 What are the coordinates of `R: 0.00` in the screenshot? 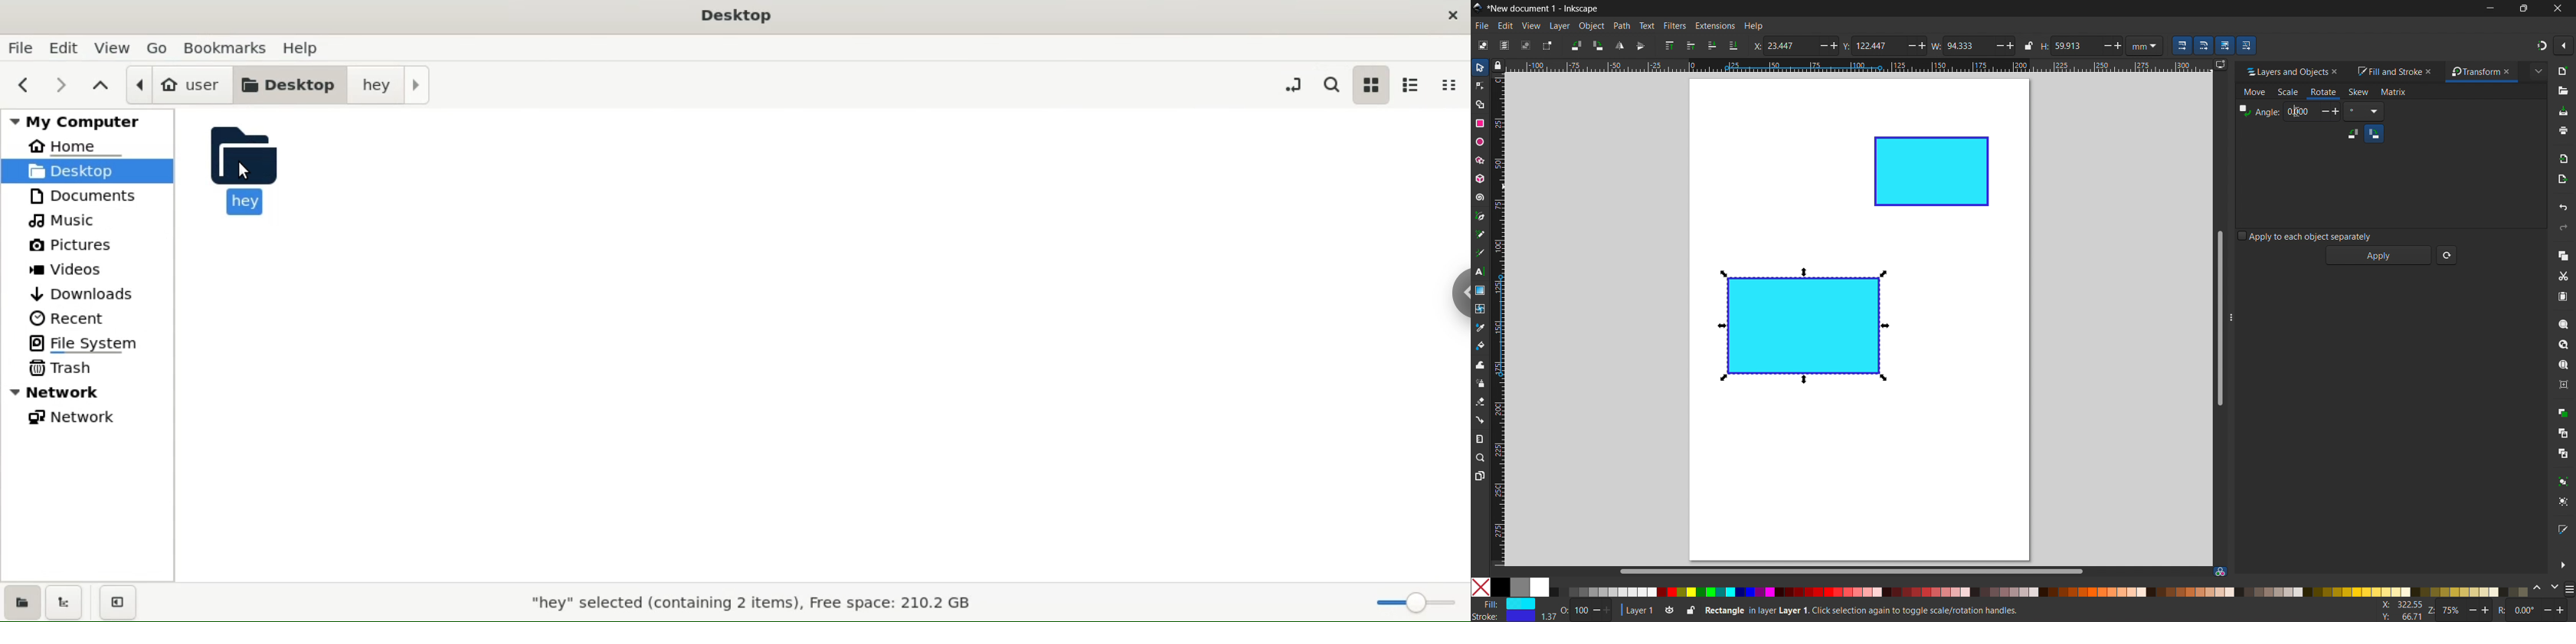 It's located at (2535, 611).